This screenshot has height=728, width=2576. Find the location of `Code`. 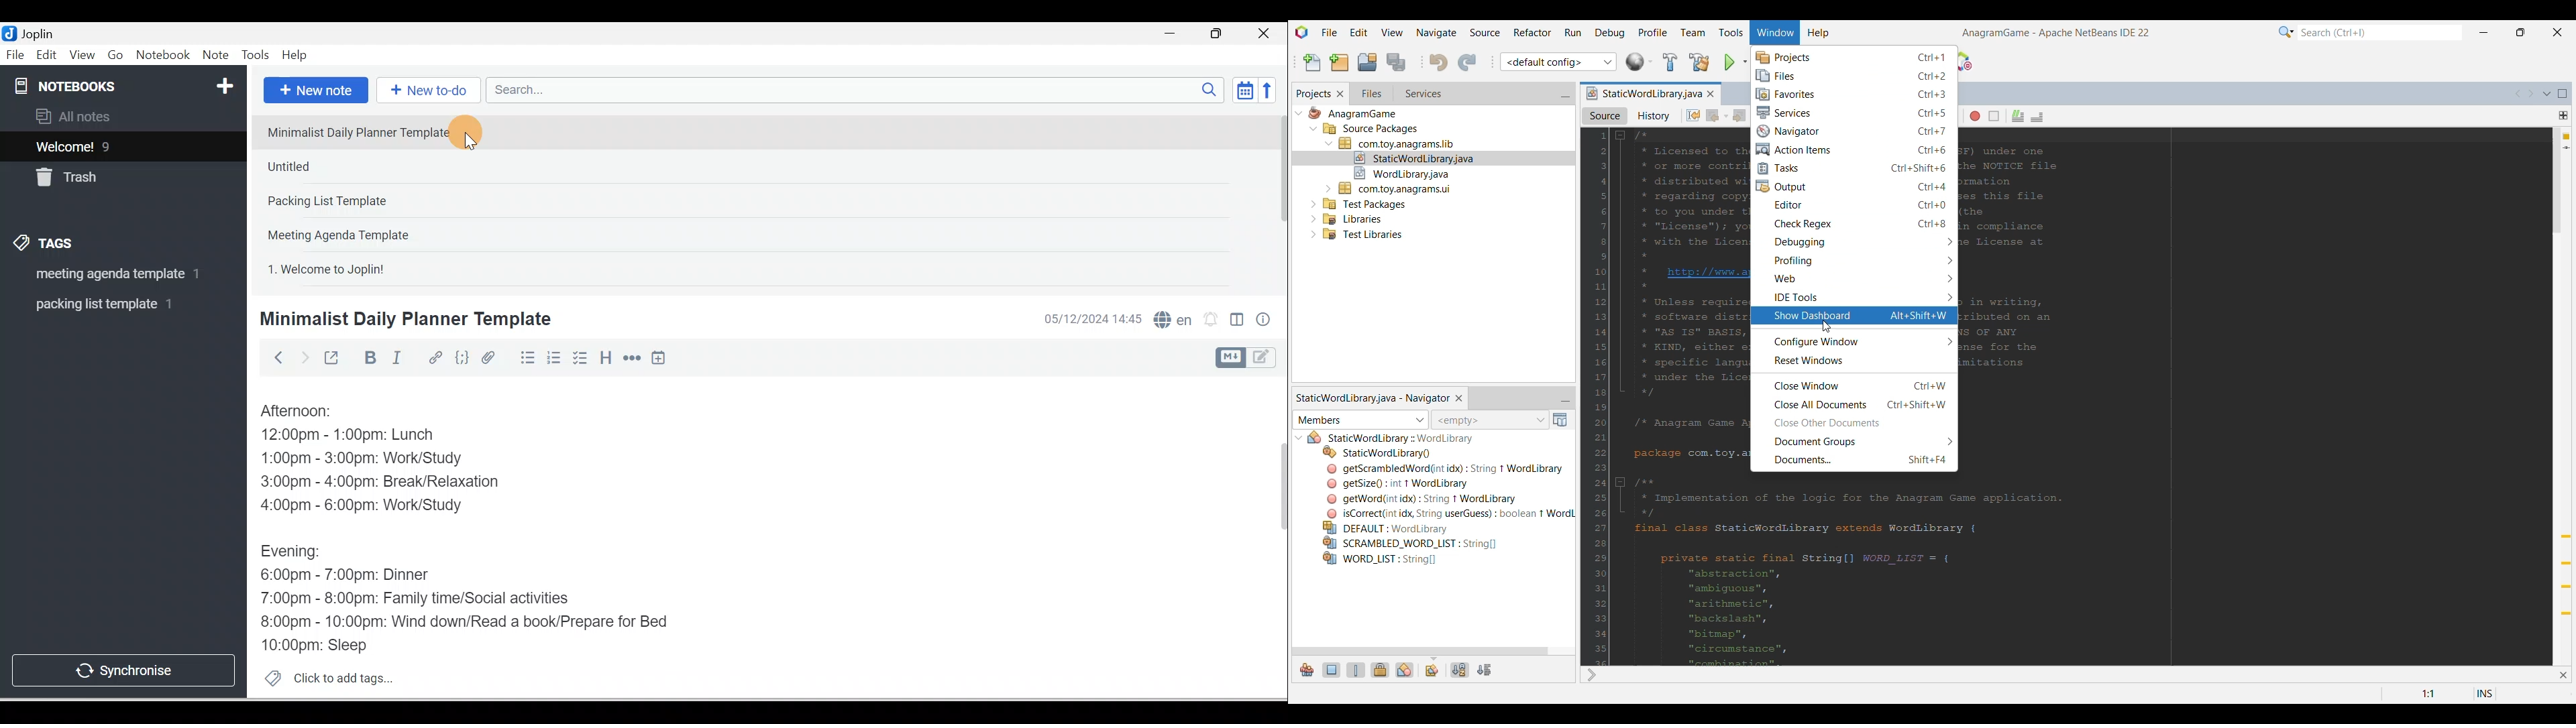

Code is located at coordinates (462, 359).